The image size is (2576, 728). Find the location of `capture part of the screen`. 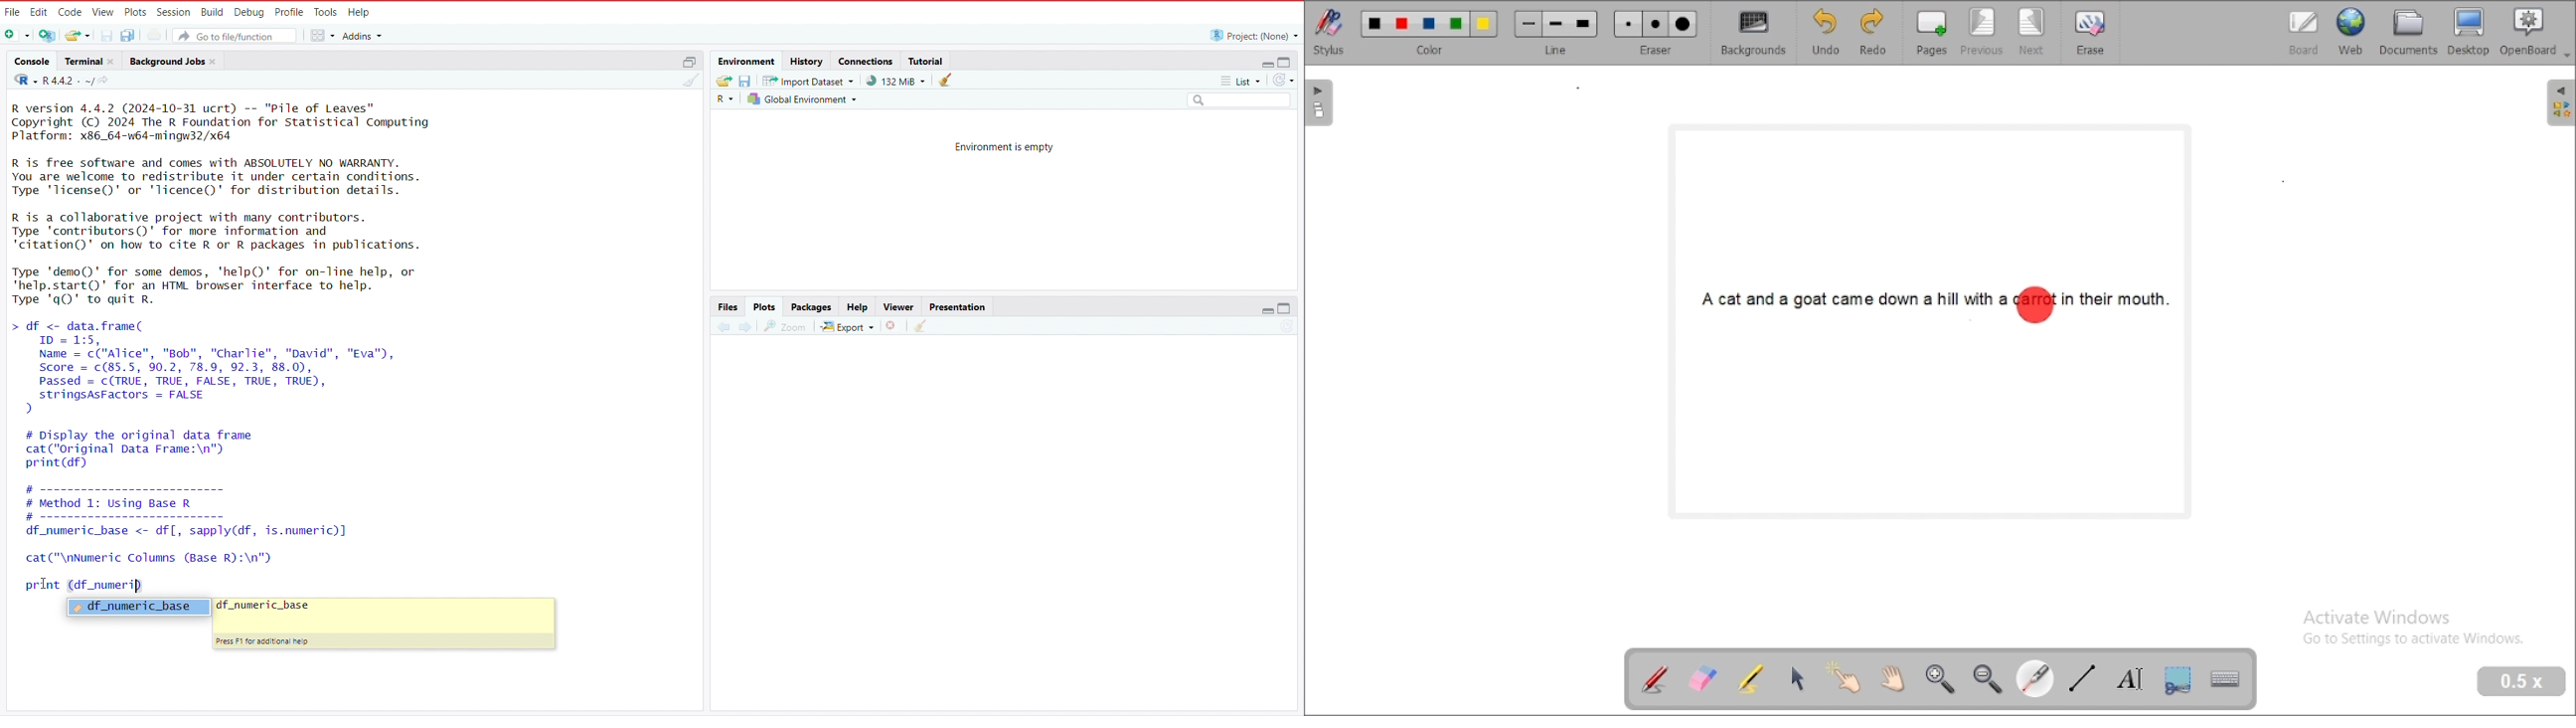

capture part of the screen is located at coordinates (2178, 679).